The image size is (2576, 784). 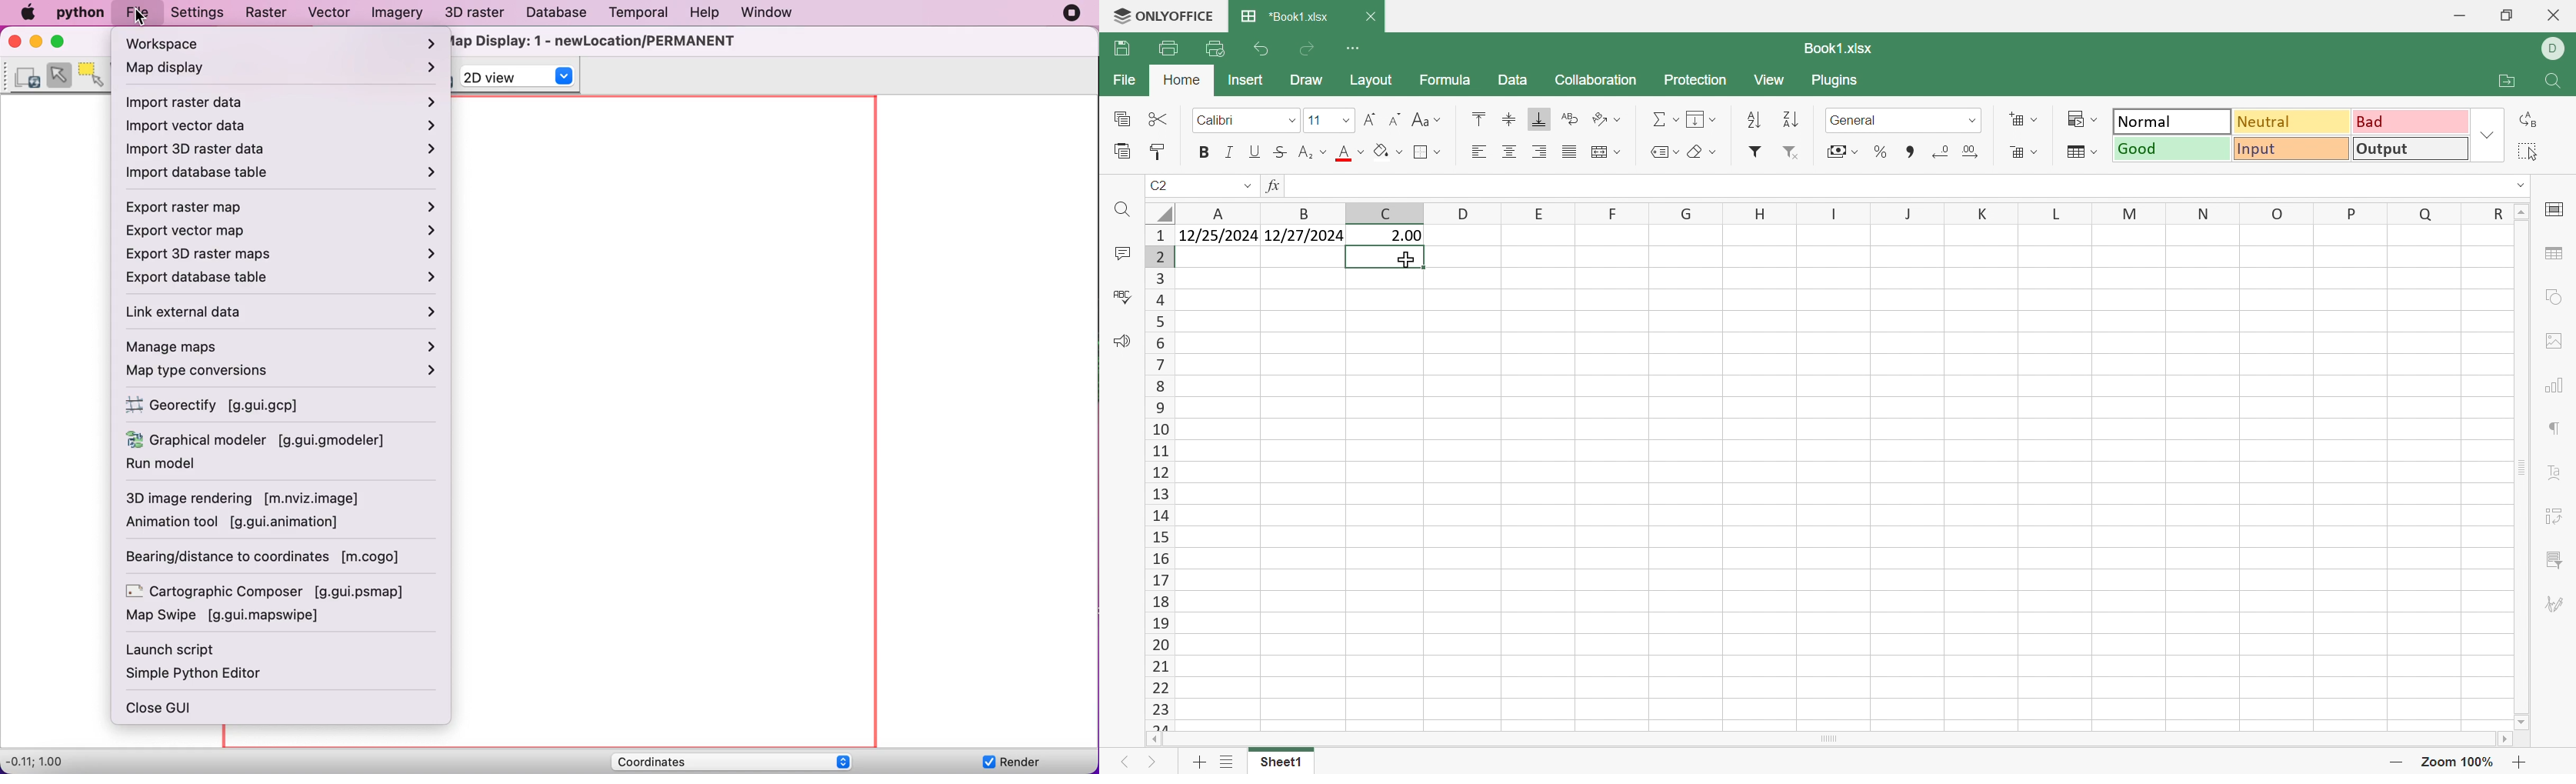 What do you see at coordinates (1974, 151) in the screenshot?
I see `Insert decimal` at bounding box center [1974, 151].